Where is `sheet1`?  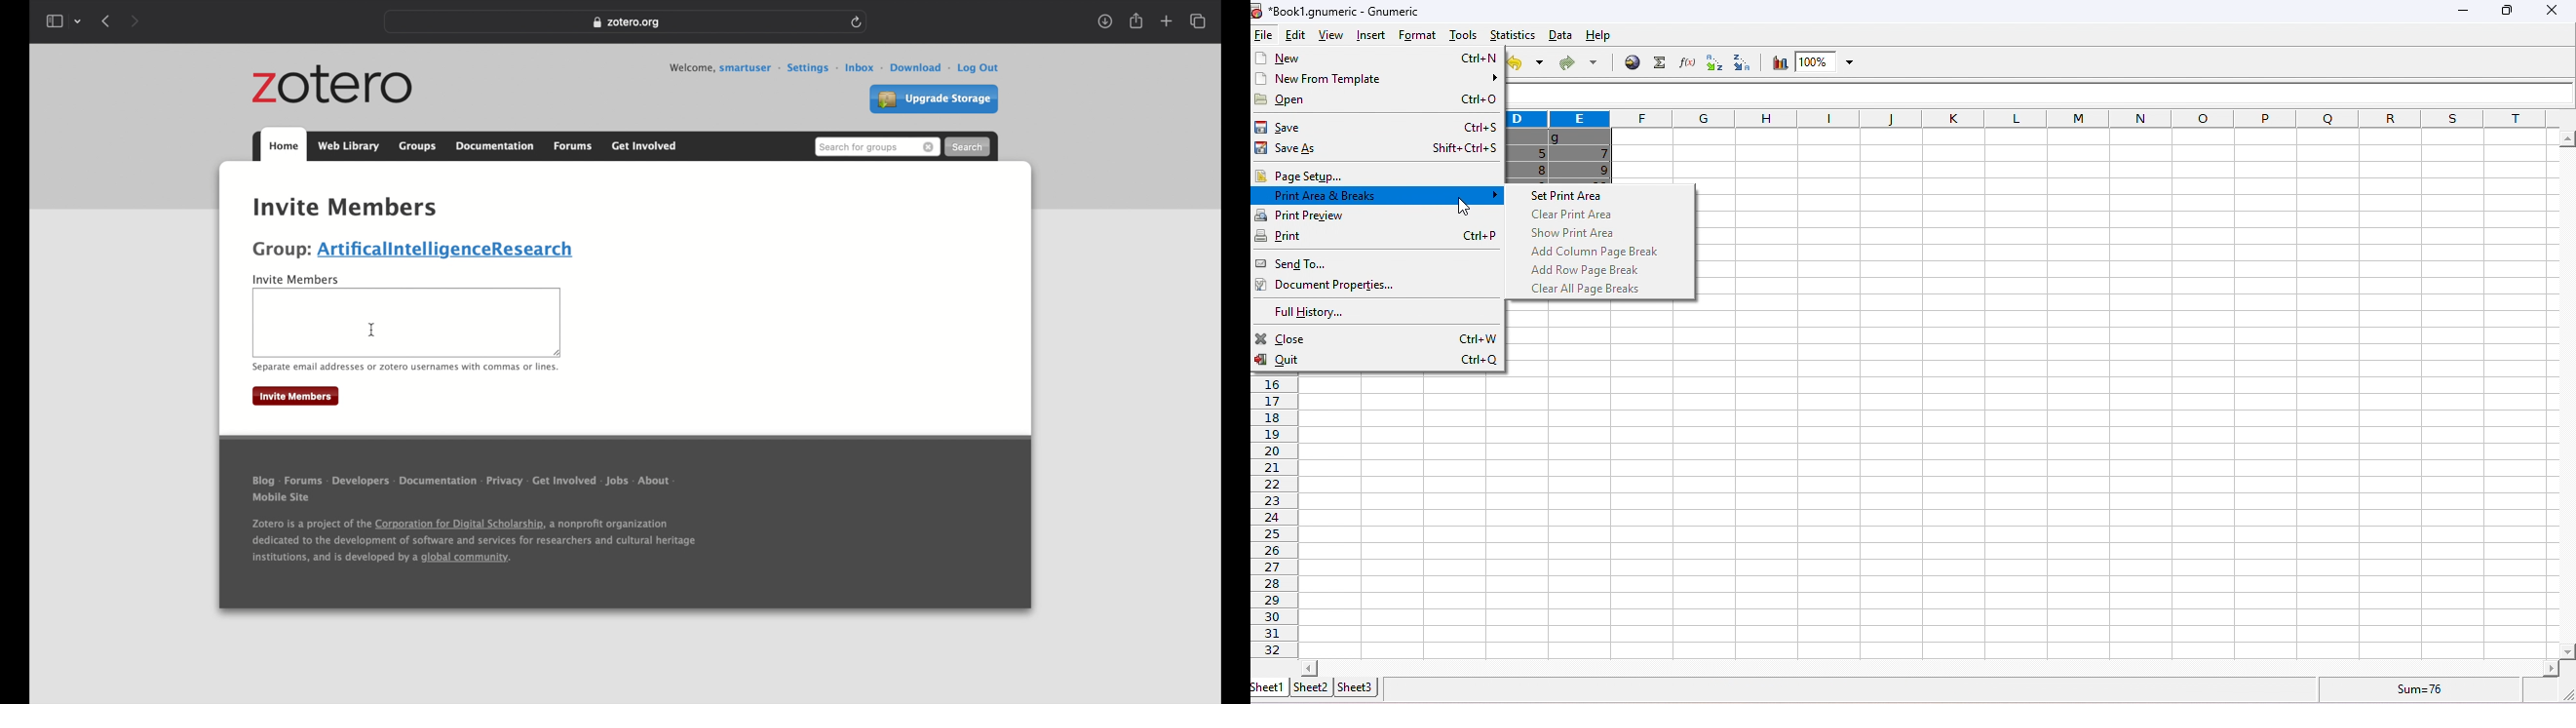 sheet1 is located at coordinates (1269, 687).